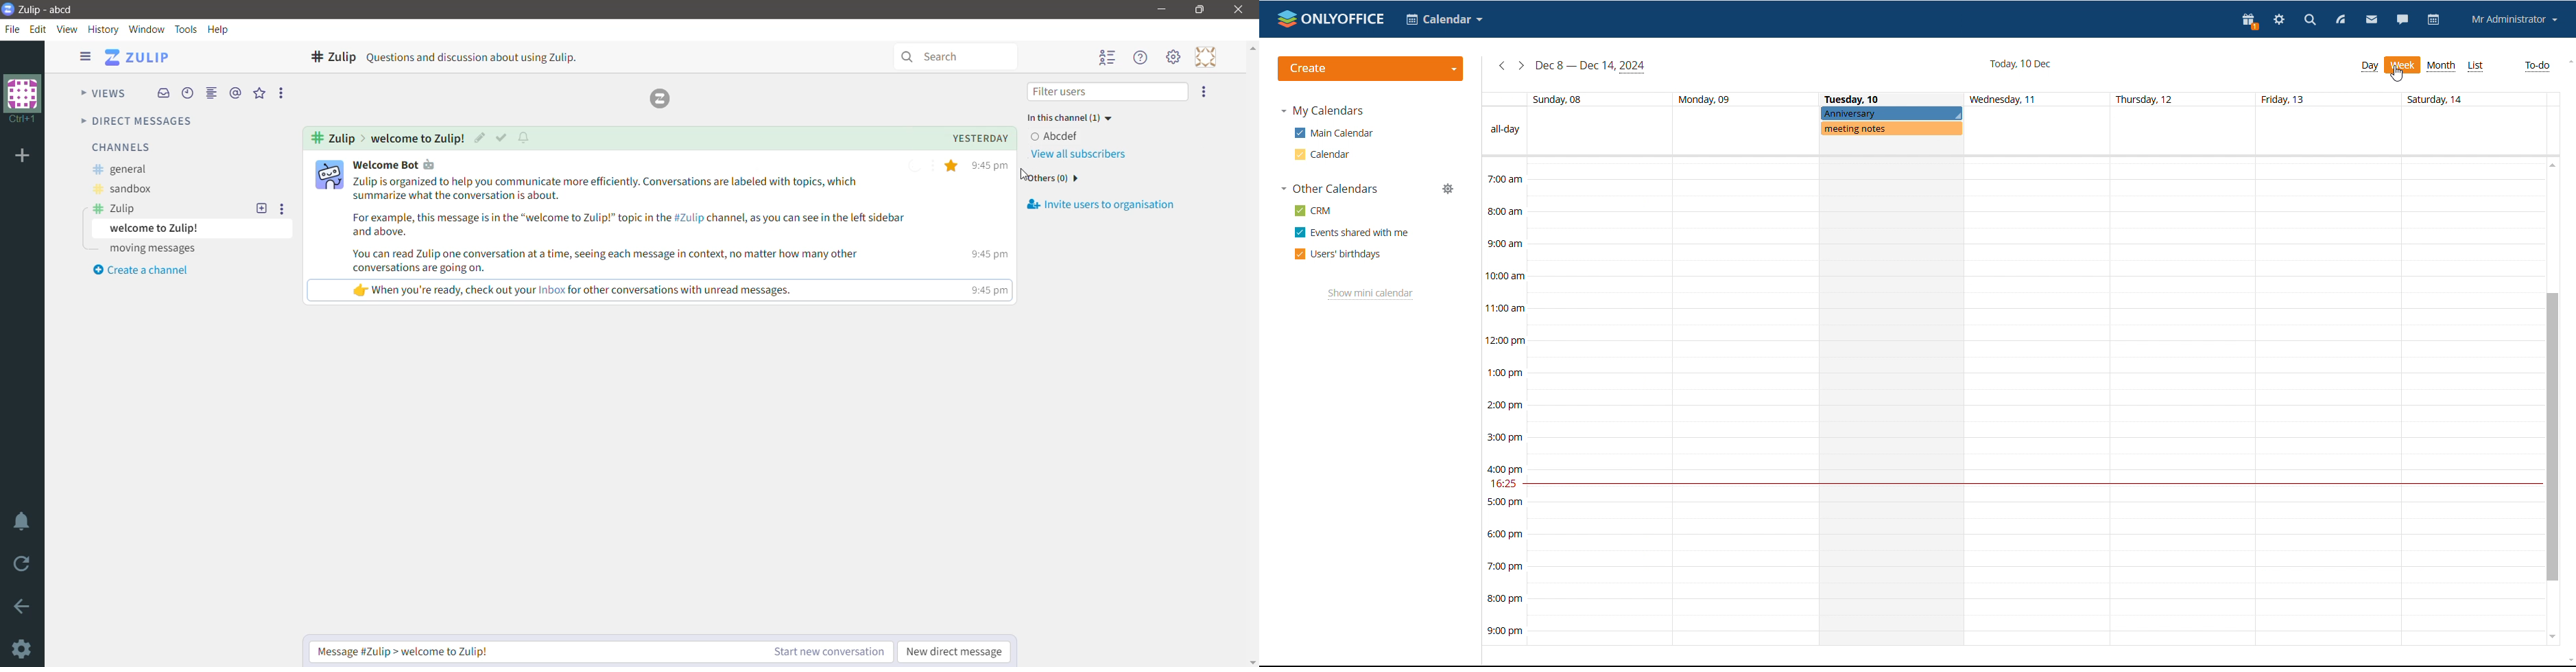  I want to click on Invite users to organization, so click(1205, 93).